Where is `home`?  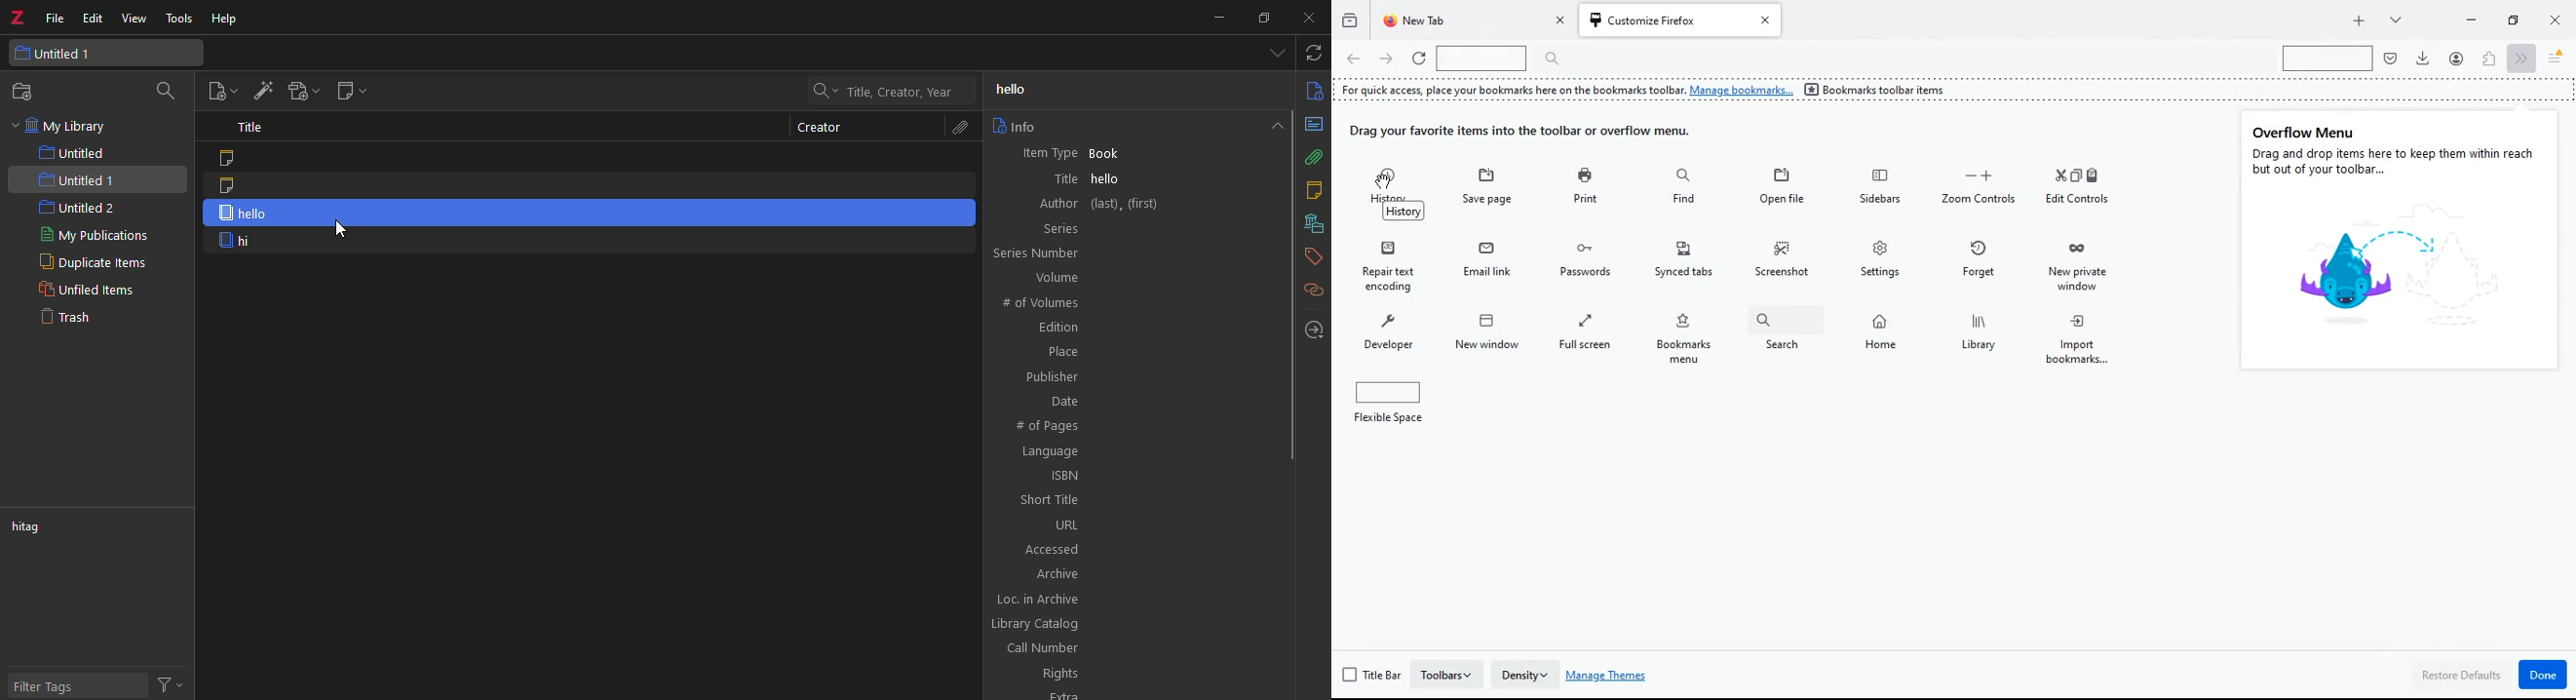
home is located at coordinates (1882, 335).